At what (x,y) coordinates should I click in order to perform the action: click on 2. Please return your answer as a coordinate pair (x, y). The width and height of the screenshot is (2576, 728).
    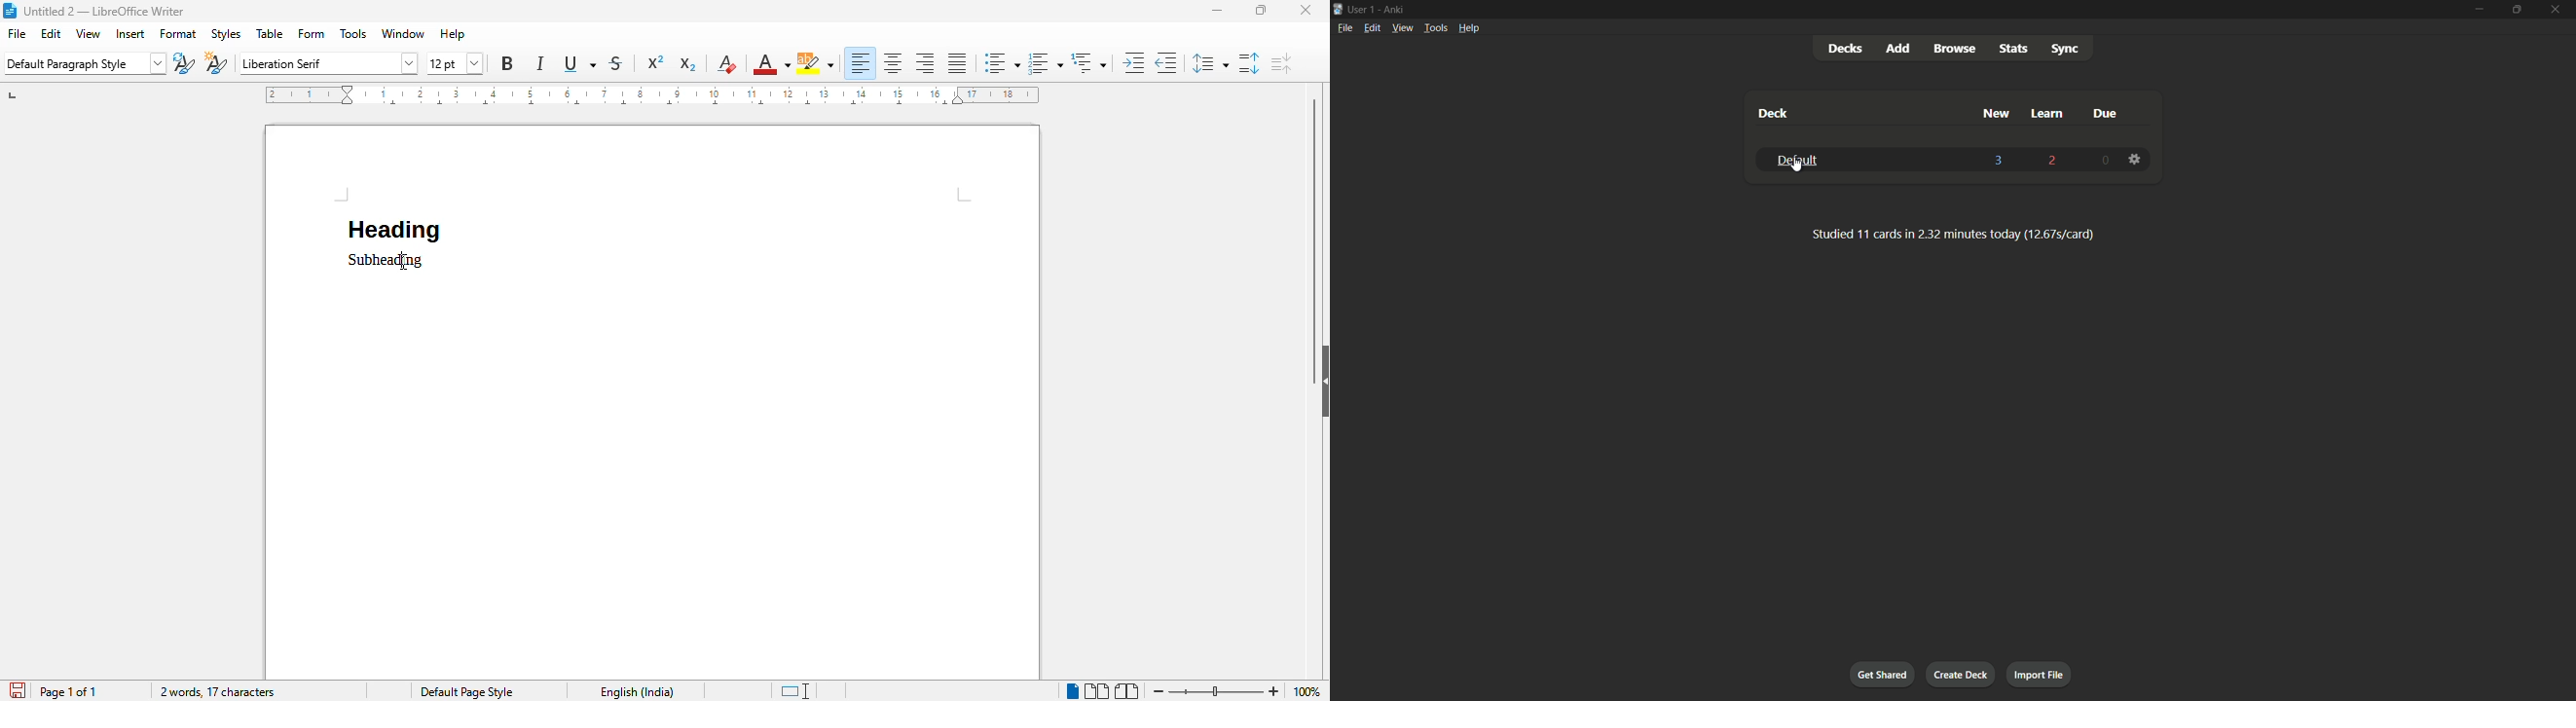
    Looking at the image, I should click on (2050, 160).